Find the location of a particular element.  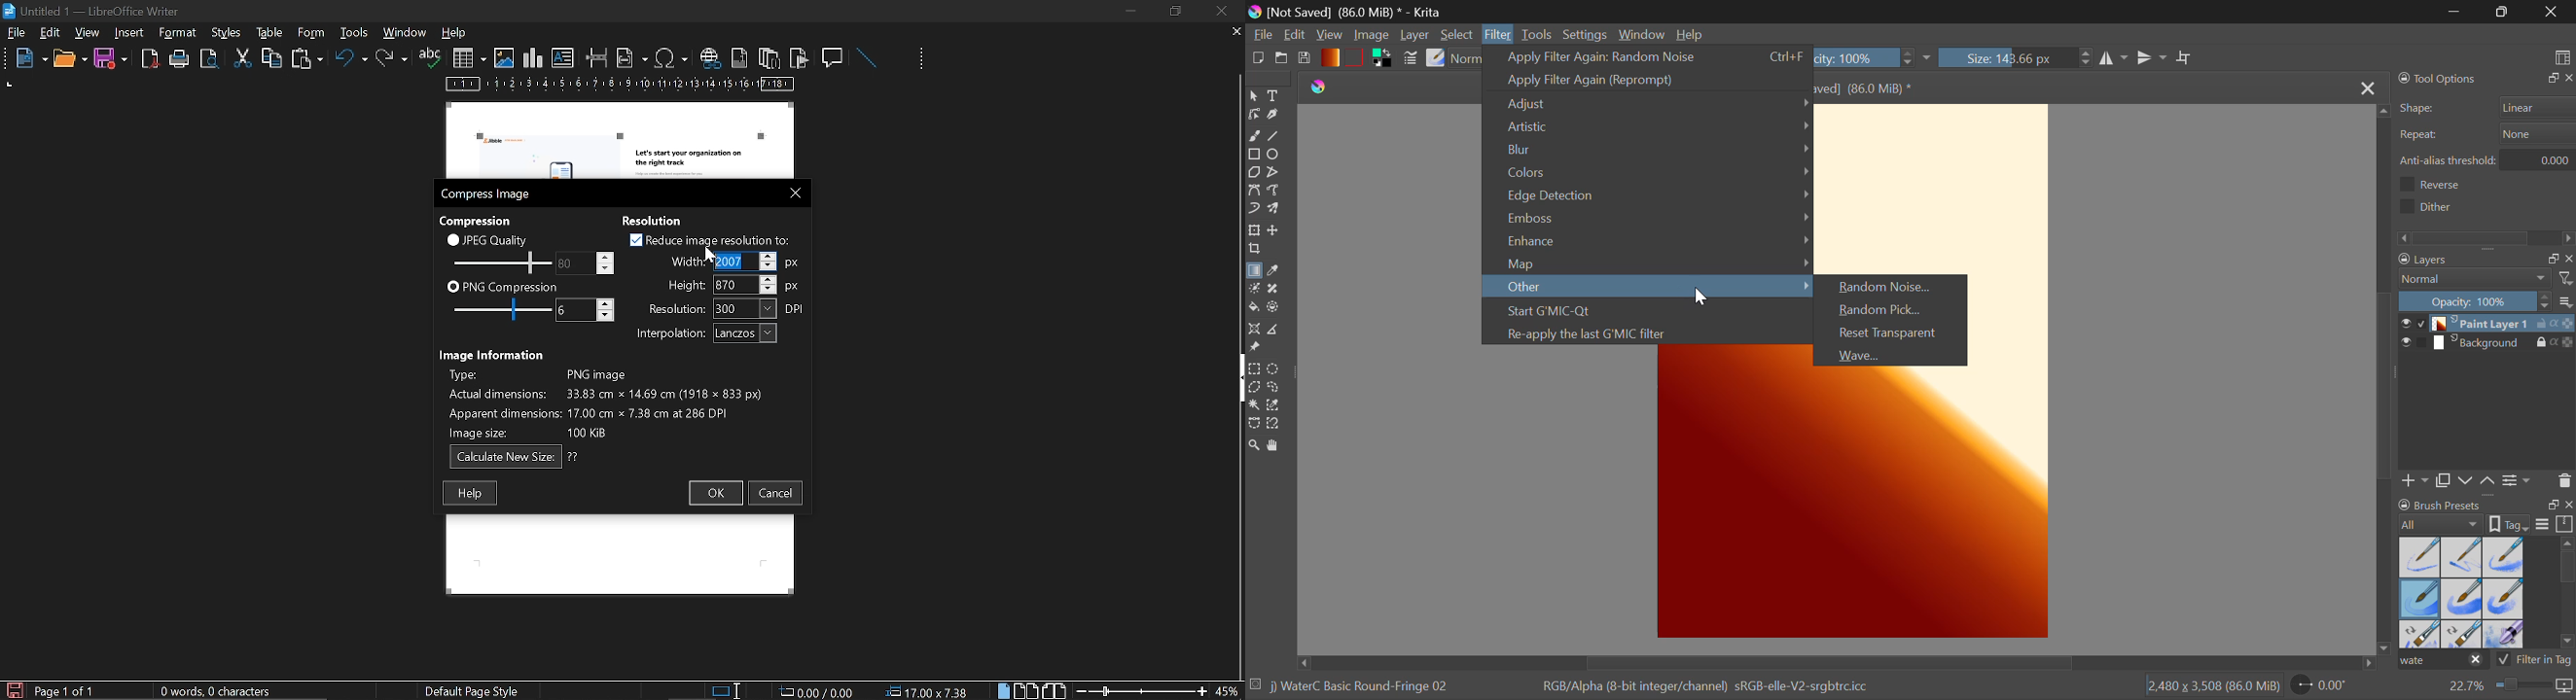

jpeg quality is located at coordinates (488, 239).